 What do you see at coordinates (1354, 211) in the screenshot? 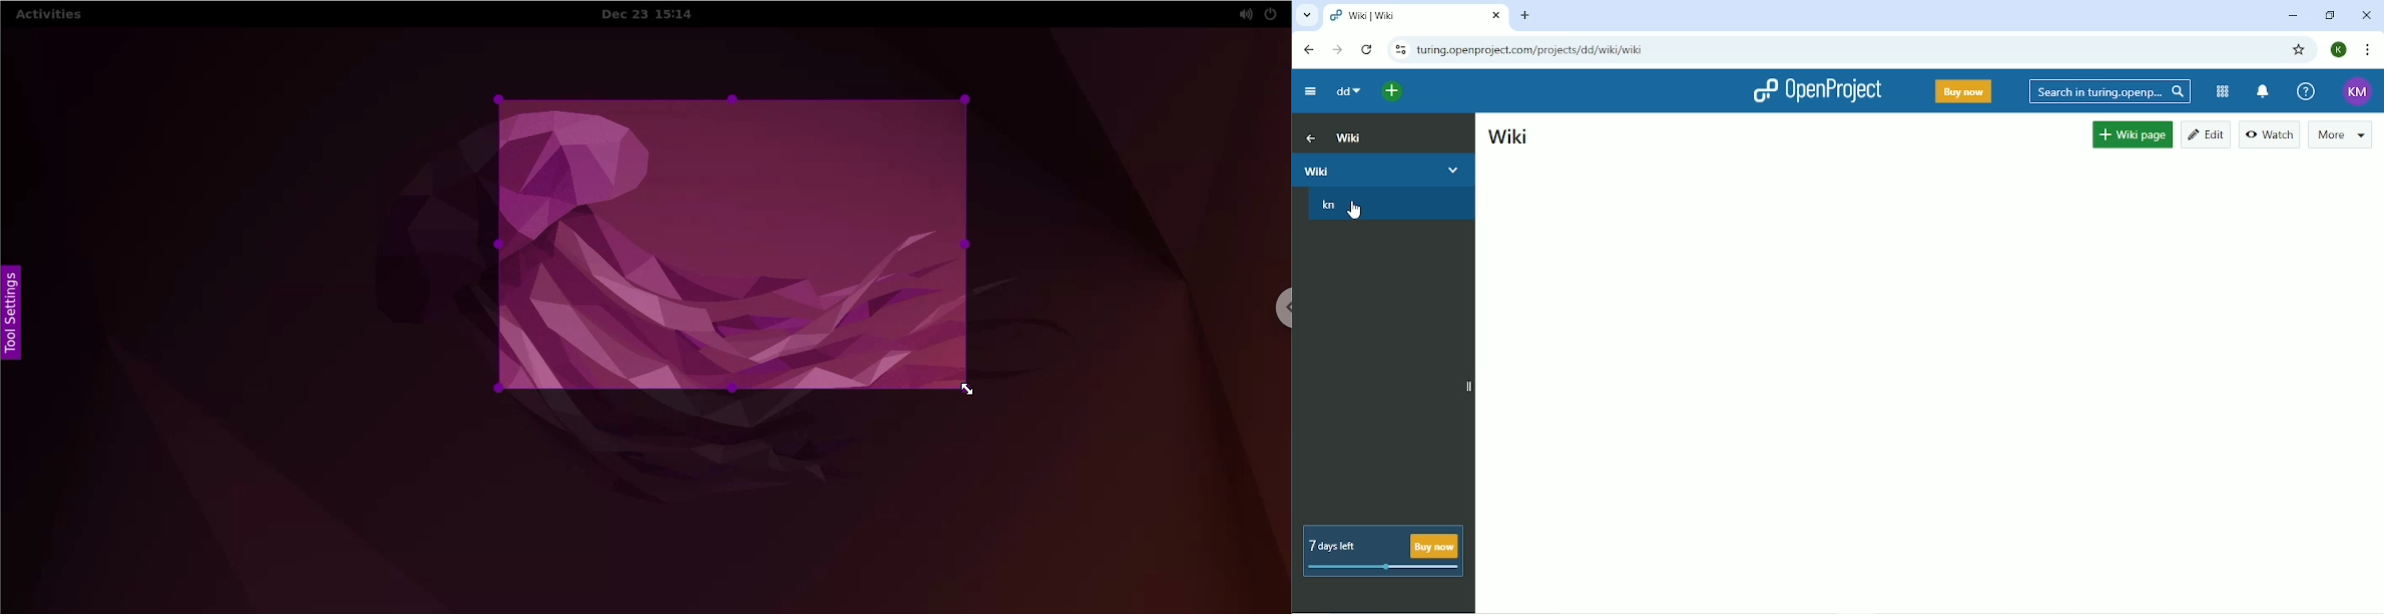
I see `cursor` at bounding box center [1354, 211].